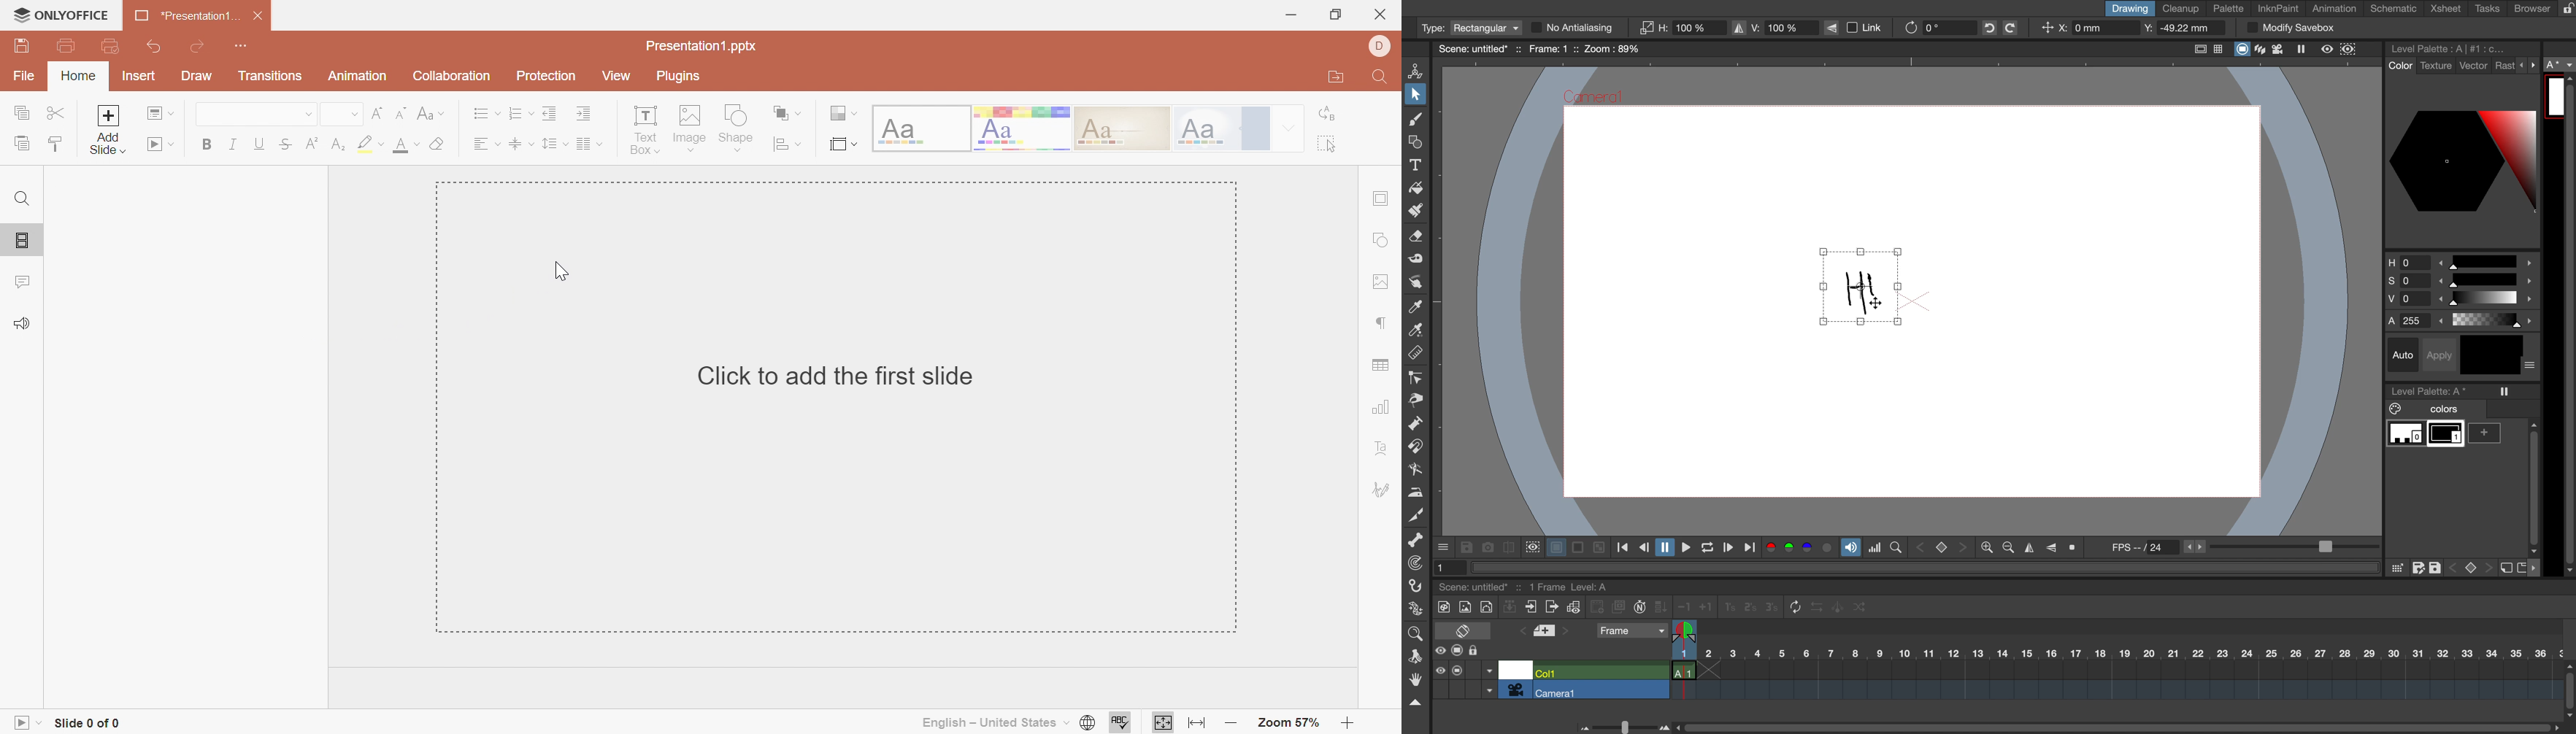  Describe the element at coordinates (1581, 28) in the screenshot. I see `no antialiasing` at that location.